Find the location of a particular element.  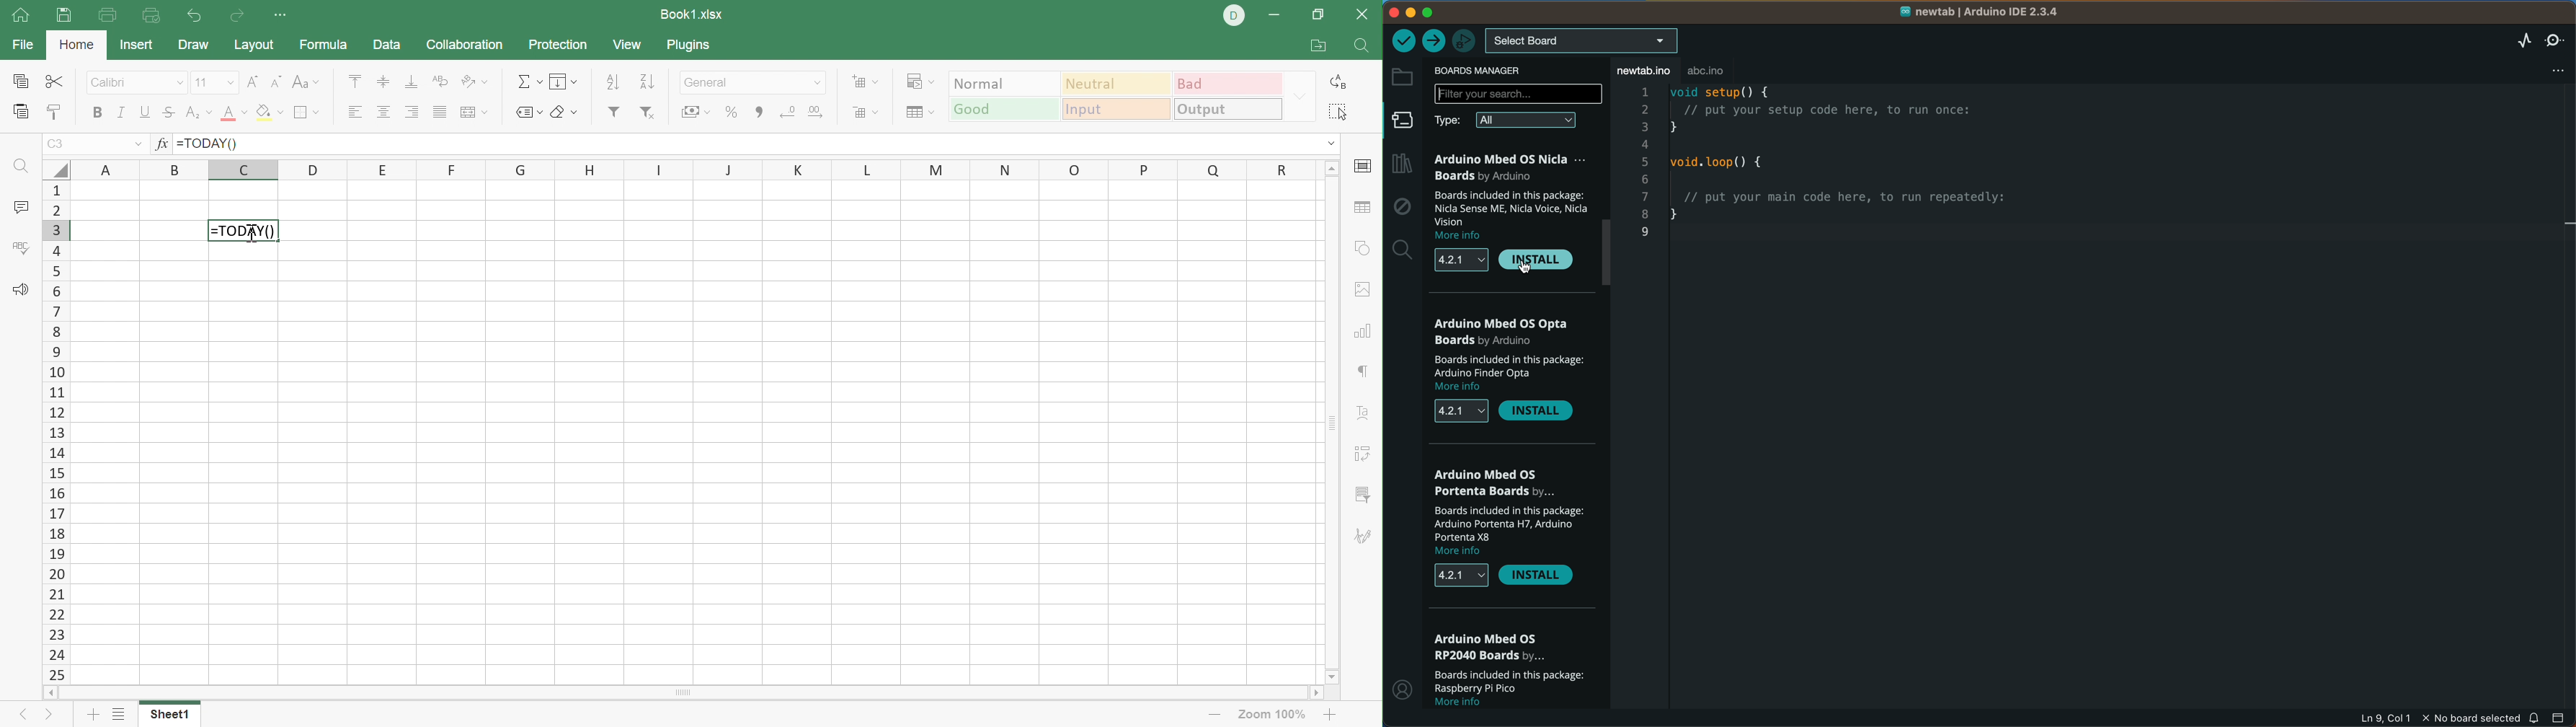

Print is located at coordinates (105, 16).